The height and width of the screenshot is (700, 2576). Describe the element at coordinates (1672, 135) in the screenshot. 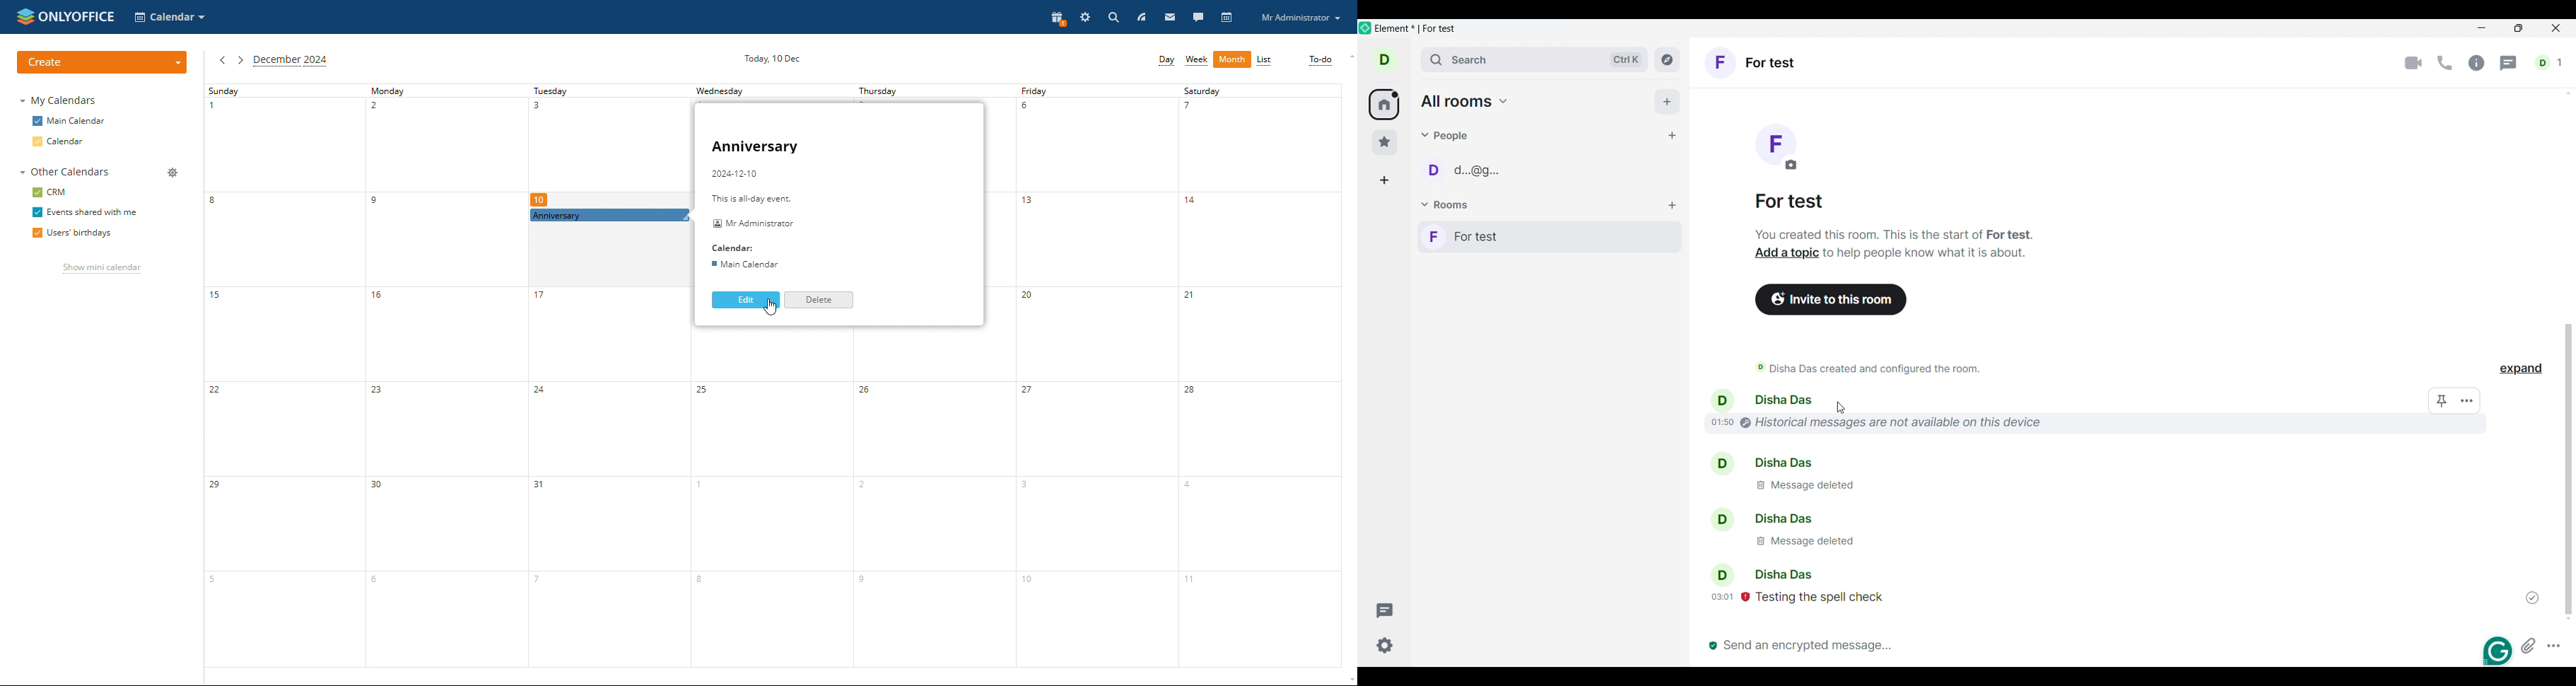

I see `Start chat` at that location.